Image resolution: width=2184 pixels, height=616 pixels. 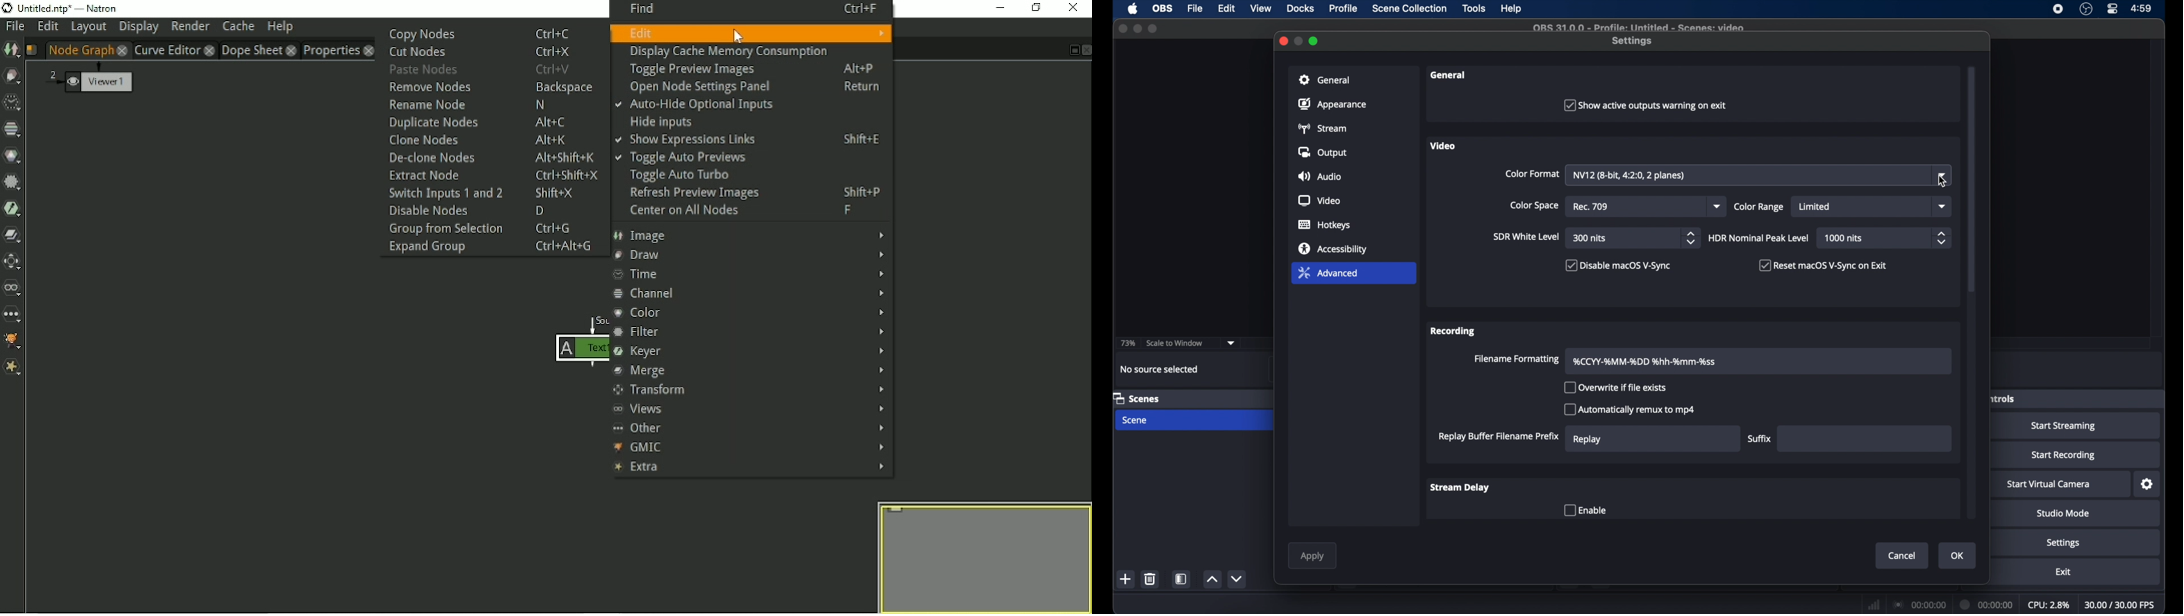 I want to click on automatically  remux to mp4, so click(x=1630, y=409).